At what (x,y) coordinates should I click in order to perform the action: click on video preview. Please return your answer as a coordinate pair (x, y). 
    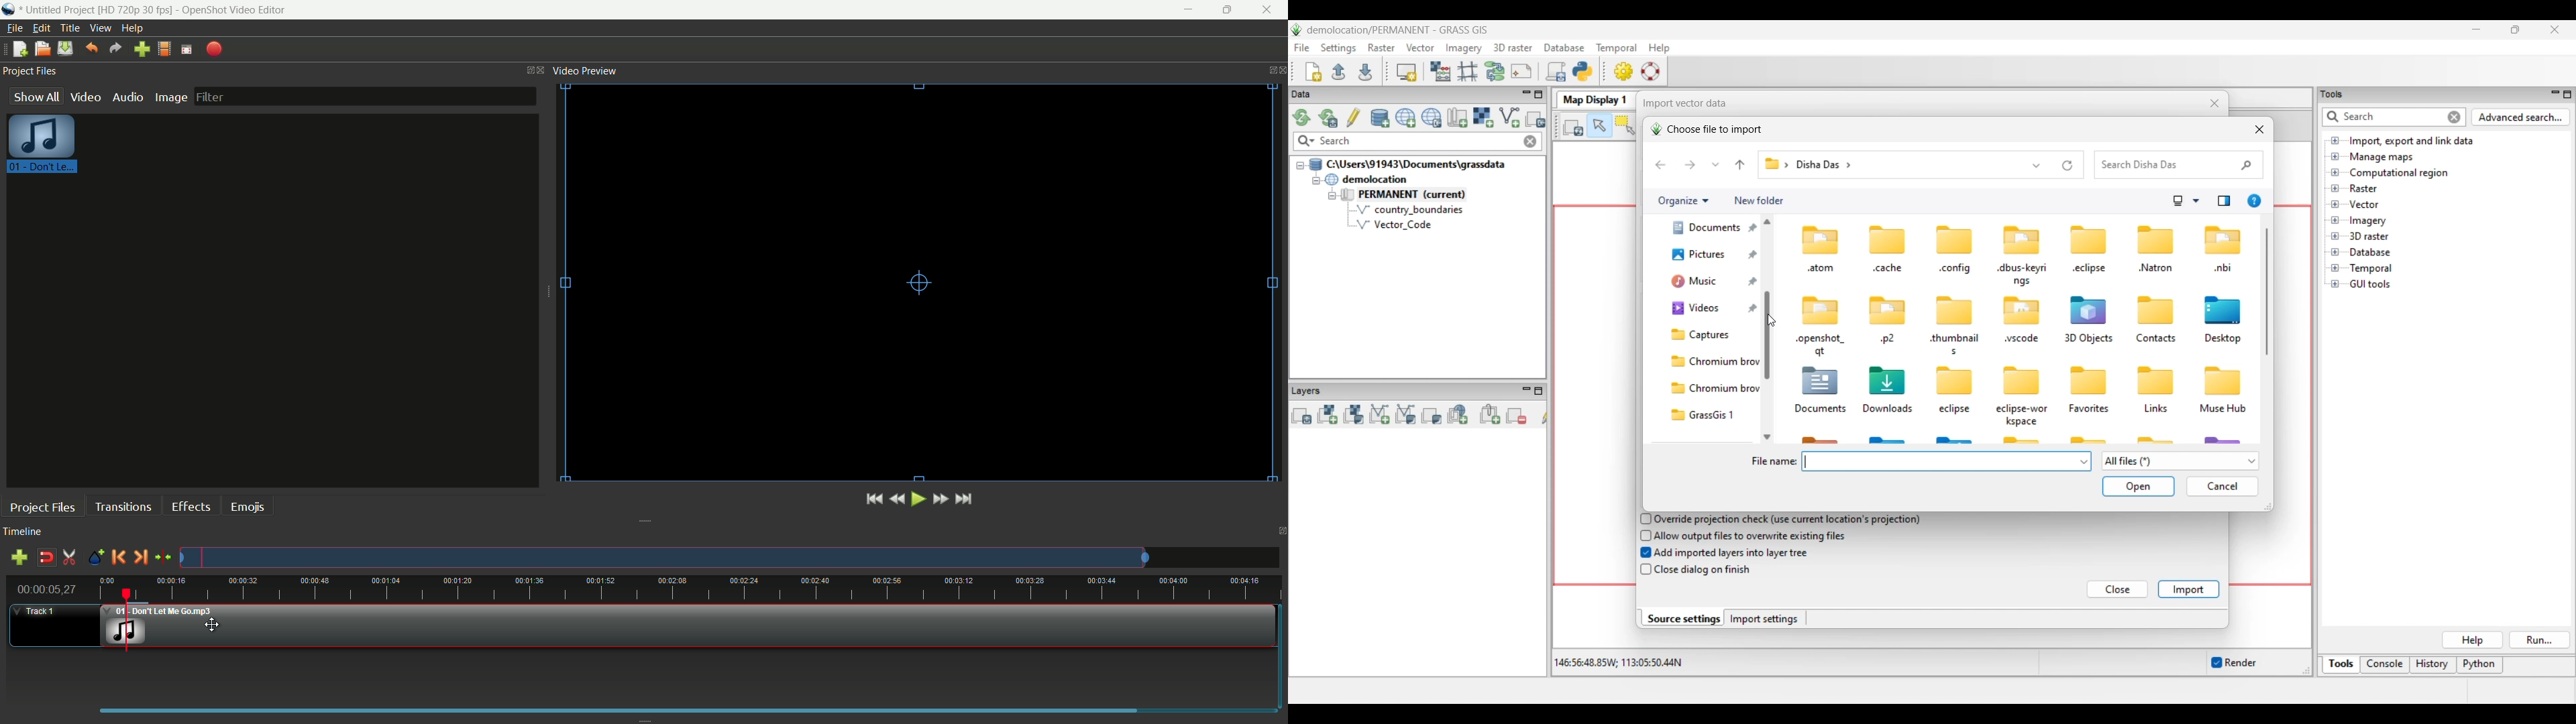
    Looking at the image, I should click on (909, 284).